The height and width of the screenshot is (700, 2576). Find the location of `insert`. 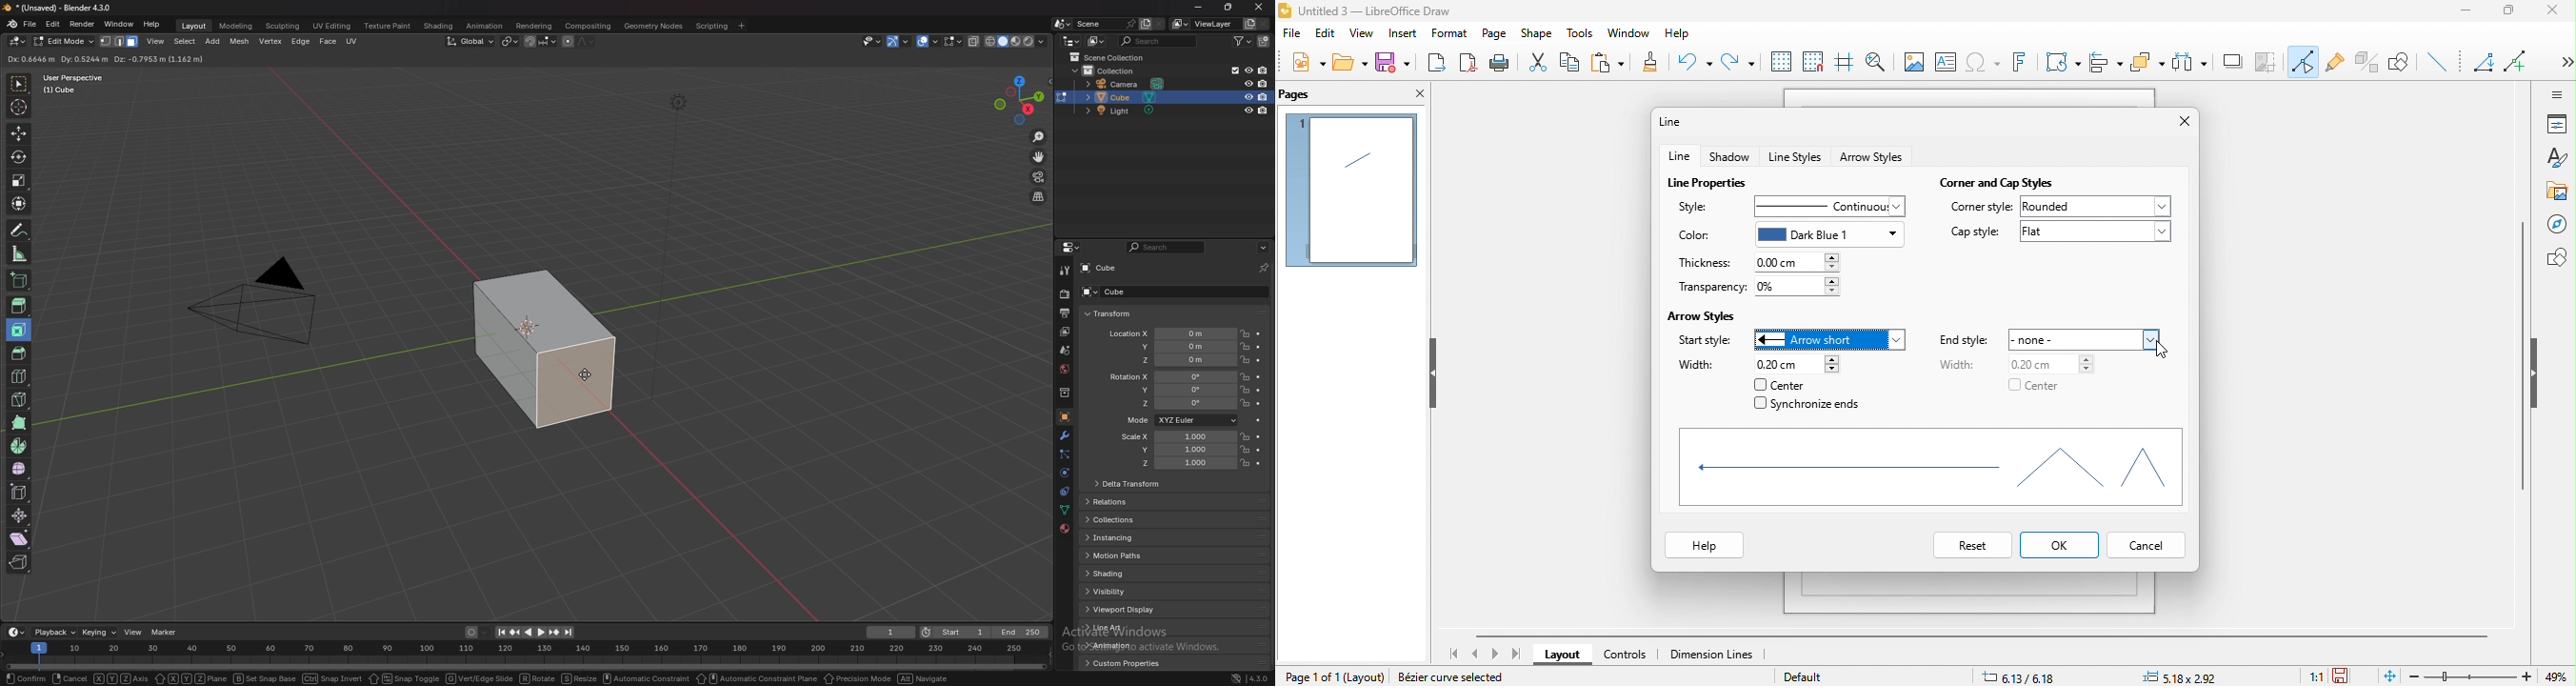

insert is located at coordinates (1401, 35).